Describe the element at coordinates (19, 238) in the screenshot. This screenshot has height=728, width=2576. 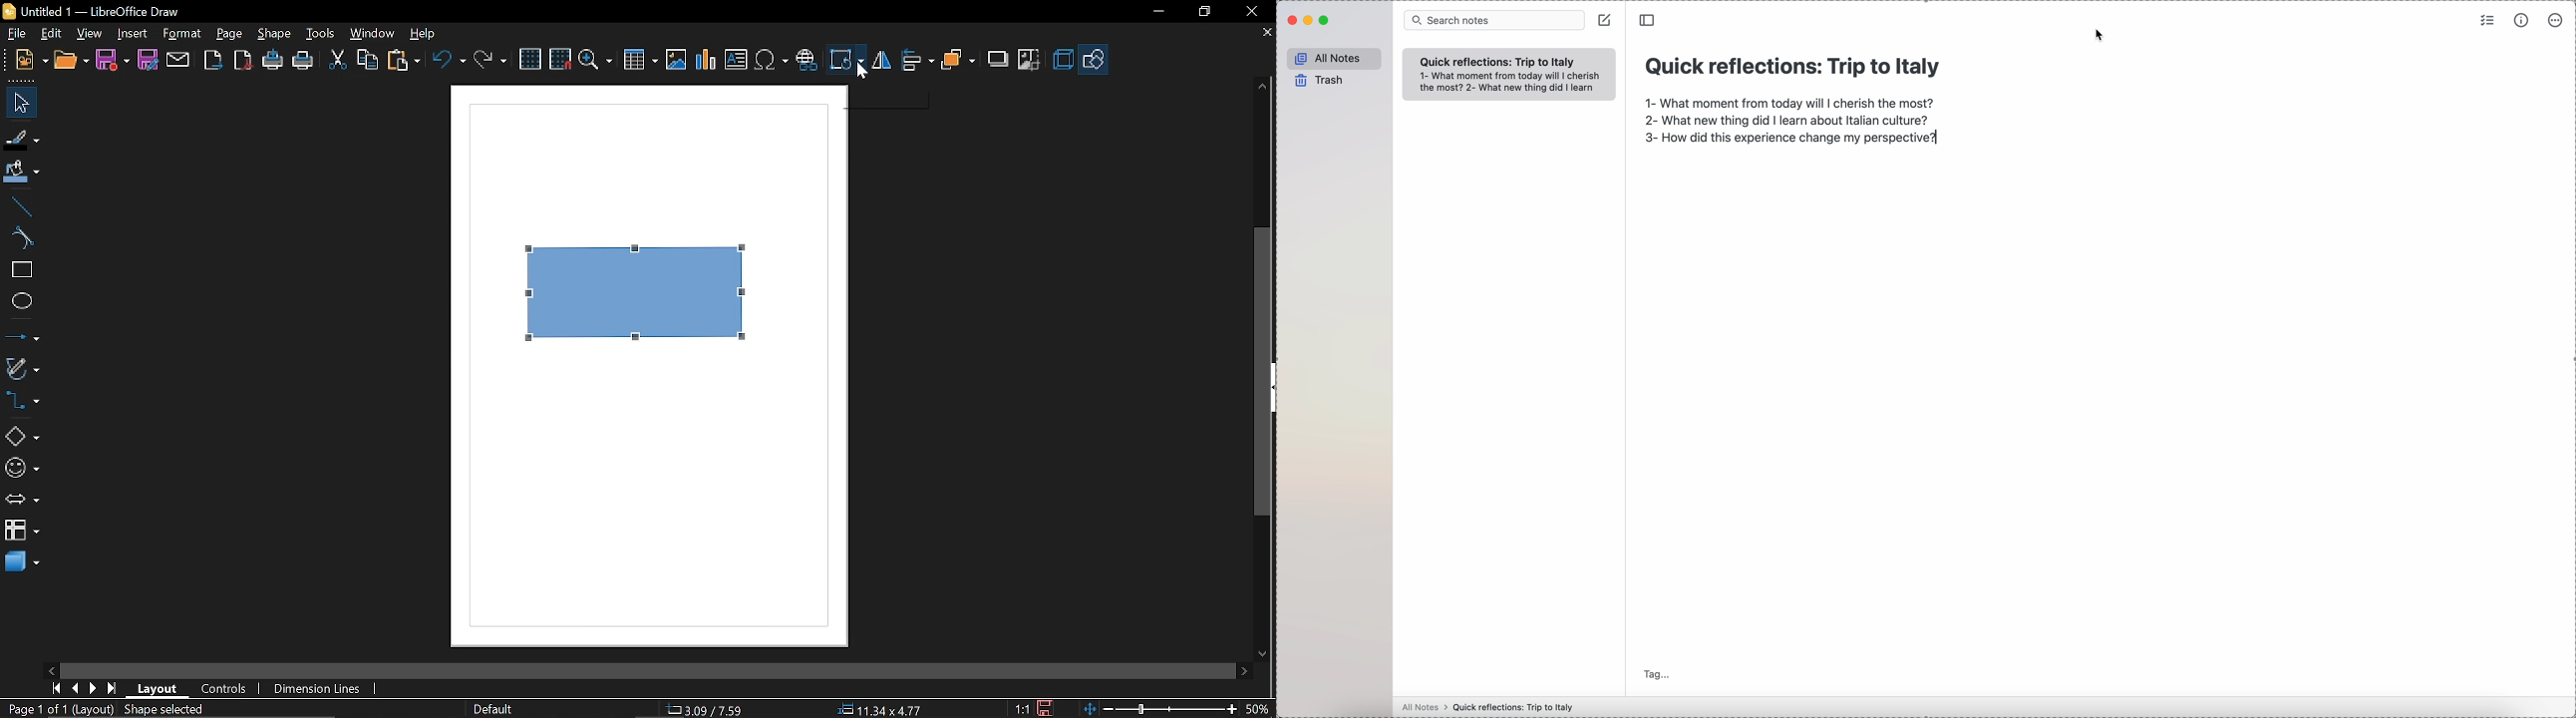
I see `Curve` at that location.